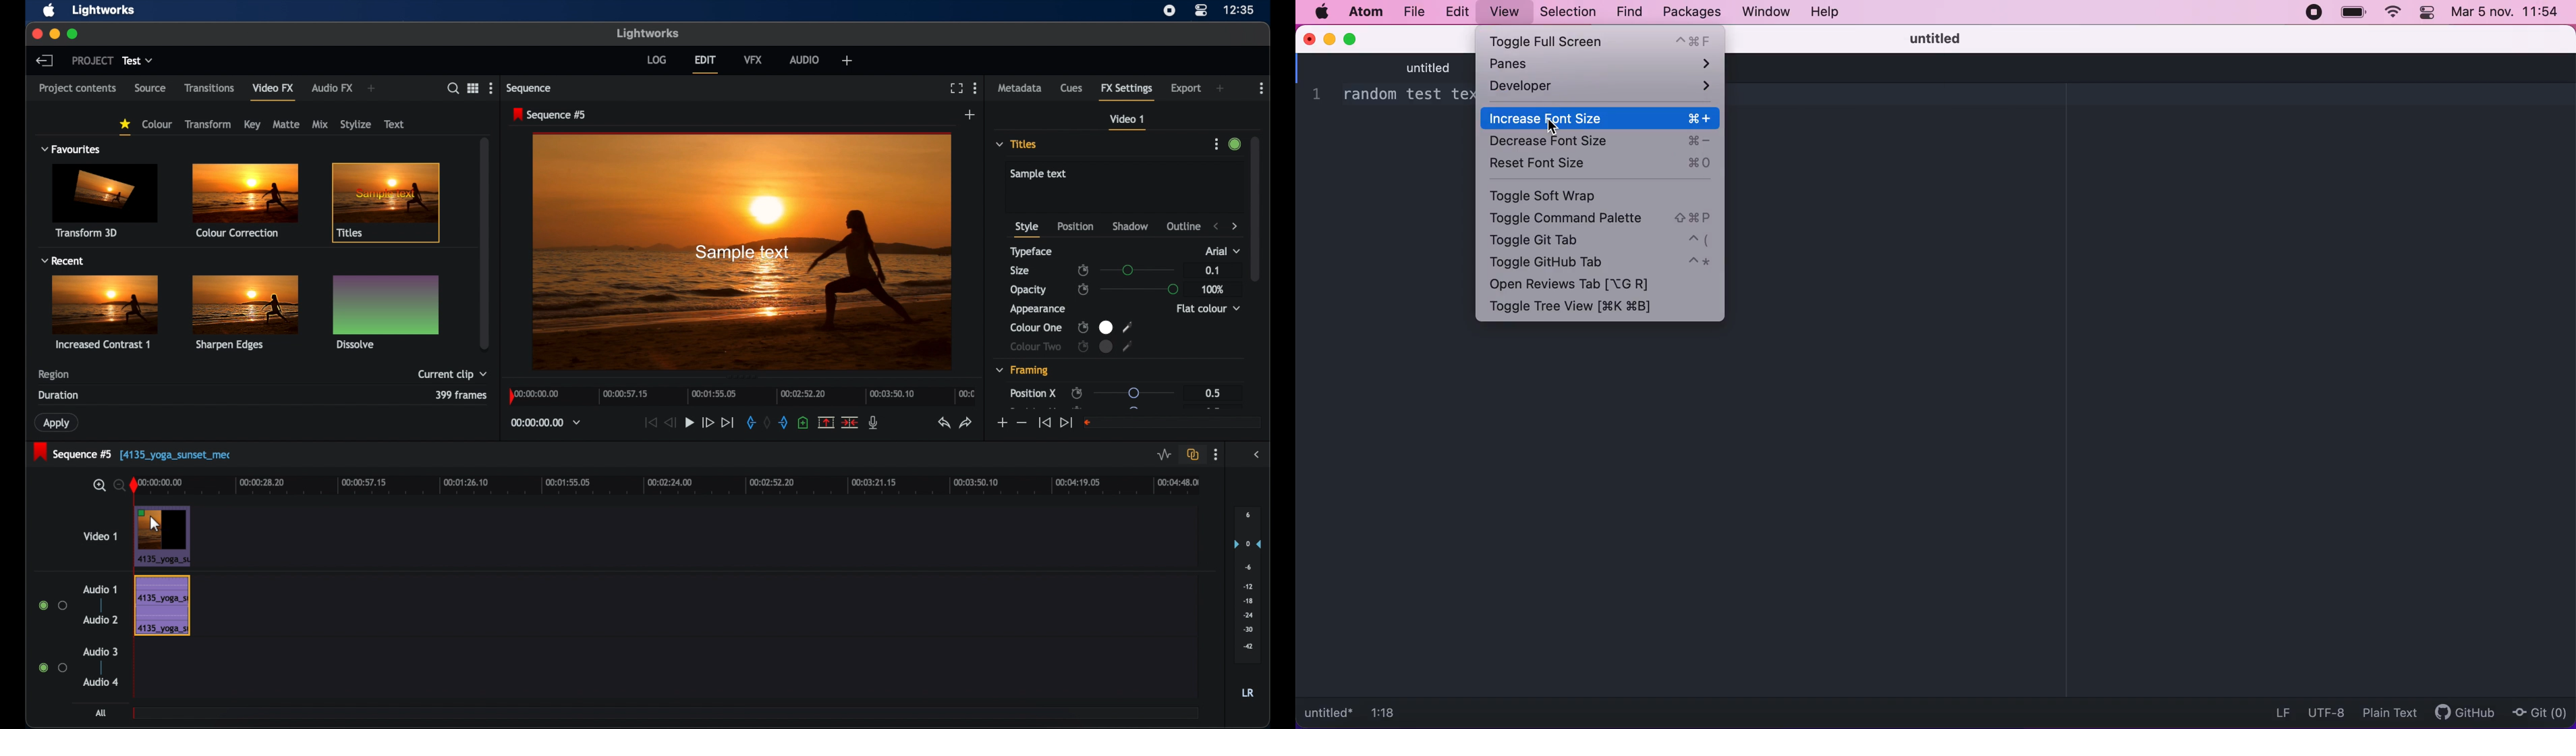 The image size is (2576, 756). Describe the element at coordinates (742, 396) in the screenshot. I see `timeline scale` at that location.